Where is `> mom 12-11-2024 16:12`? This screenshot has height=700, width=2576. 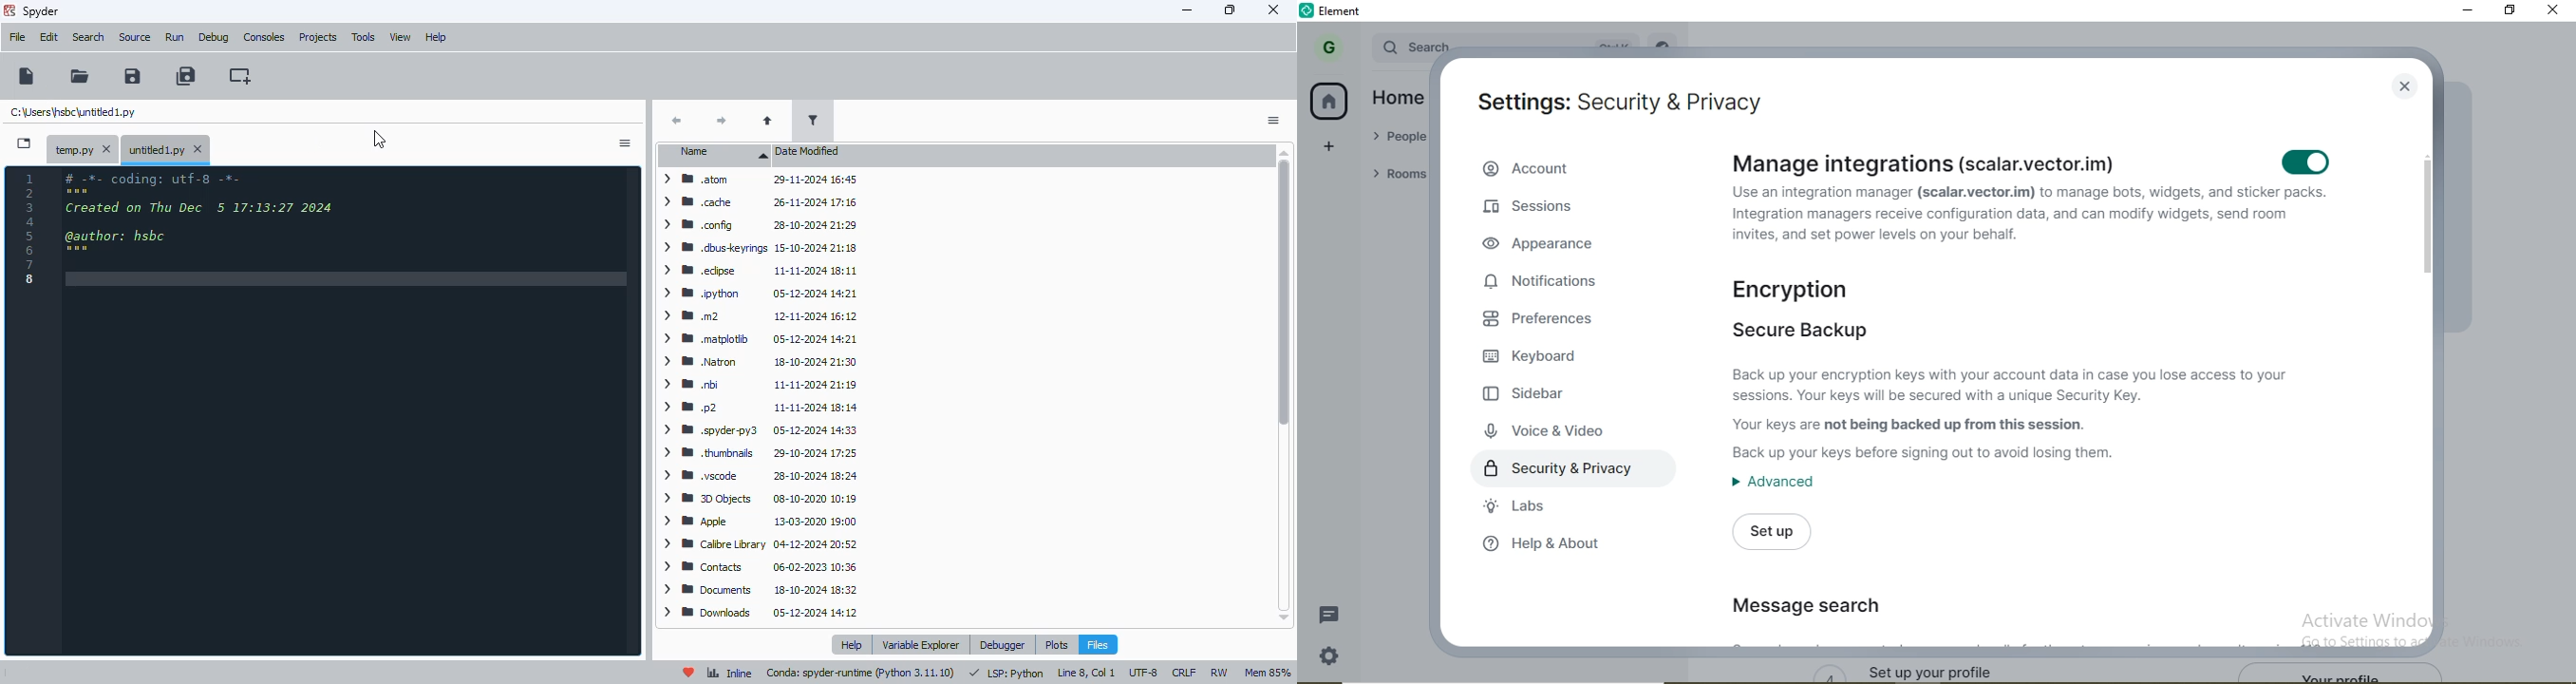 > mom 12-11-2024 16:12 is located at coordinates (757, 315).